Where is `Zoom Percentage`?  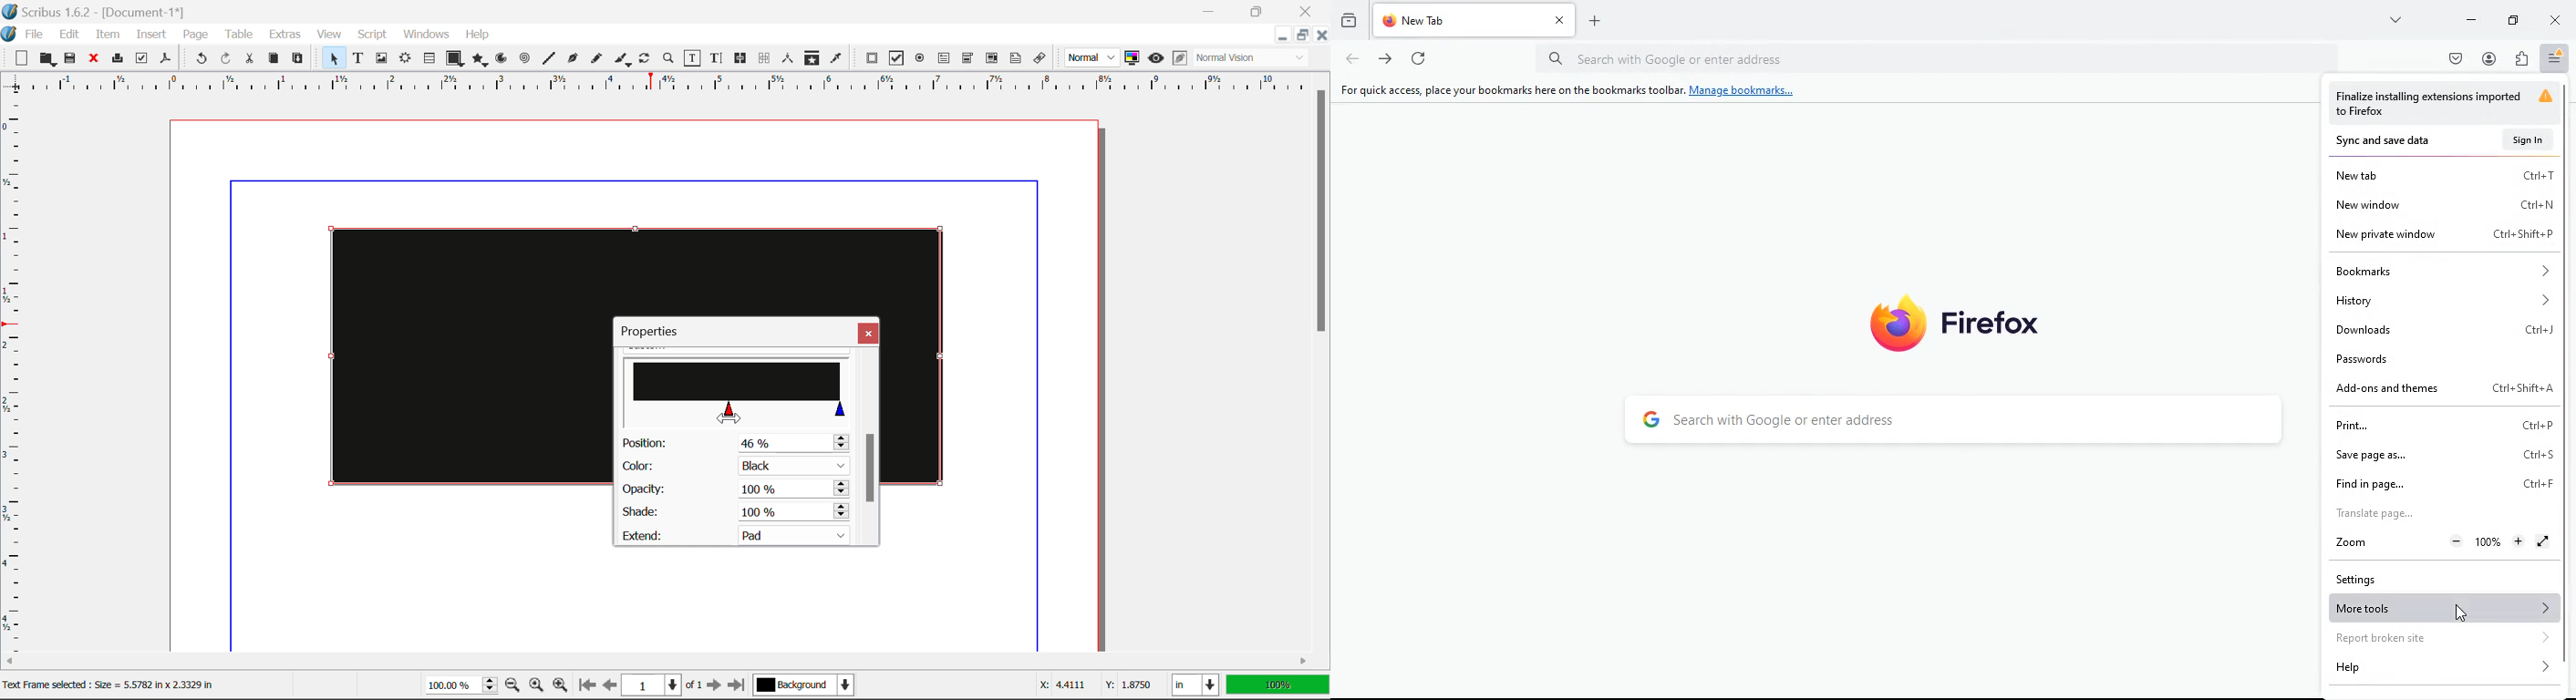 Zoom Percentage is located at coordinates (2488, 541).